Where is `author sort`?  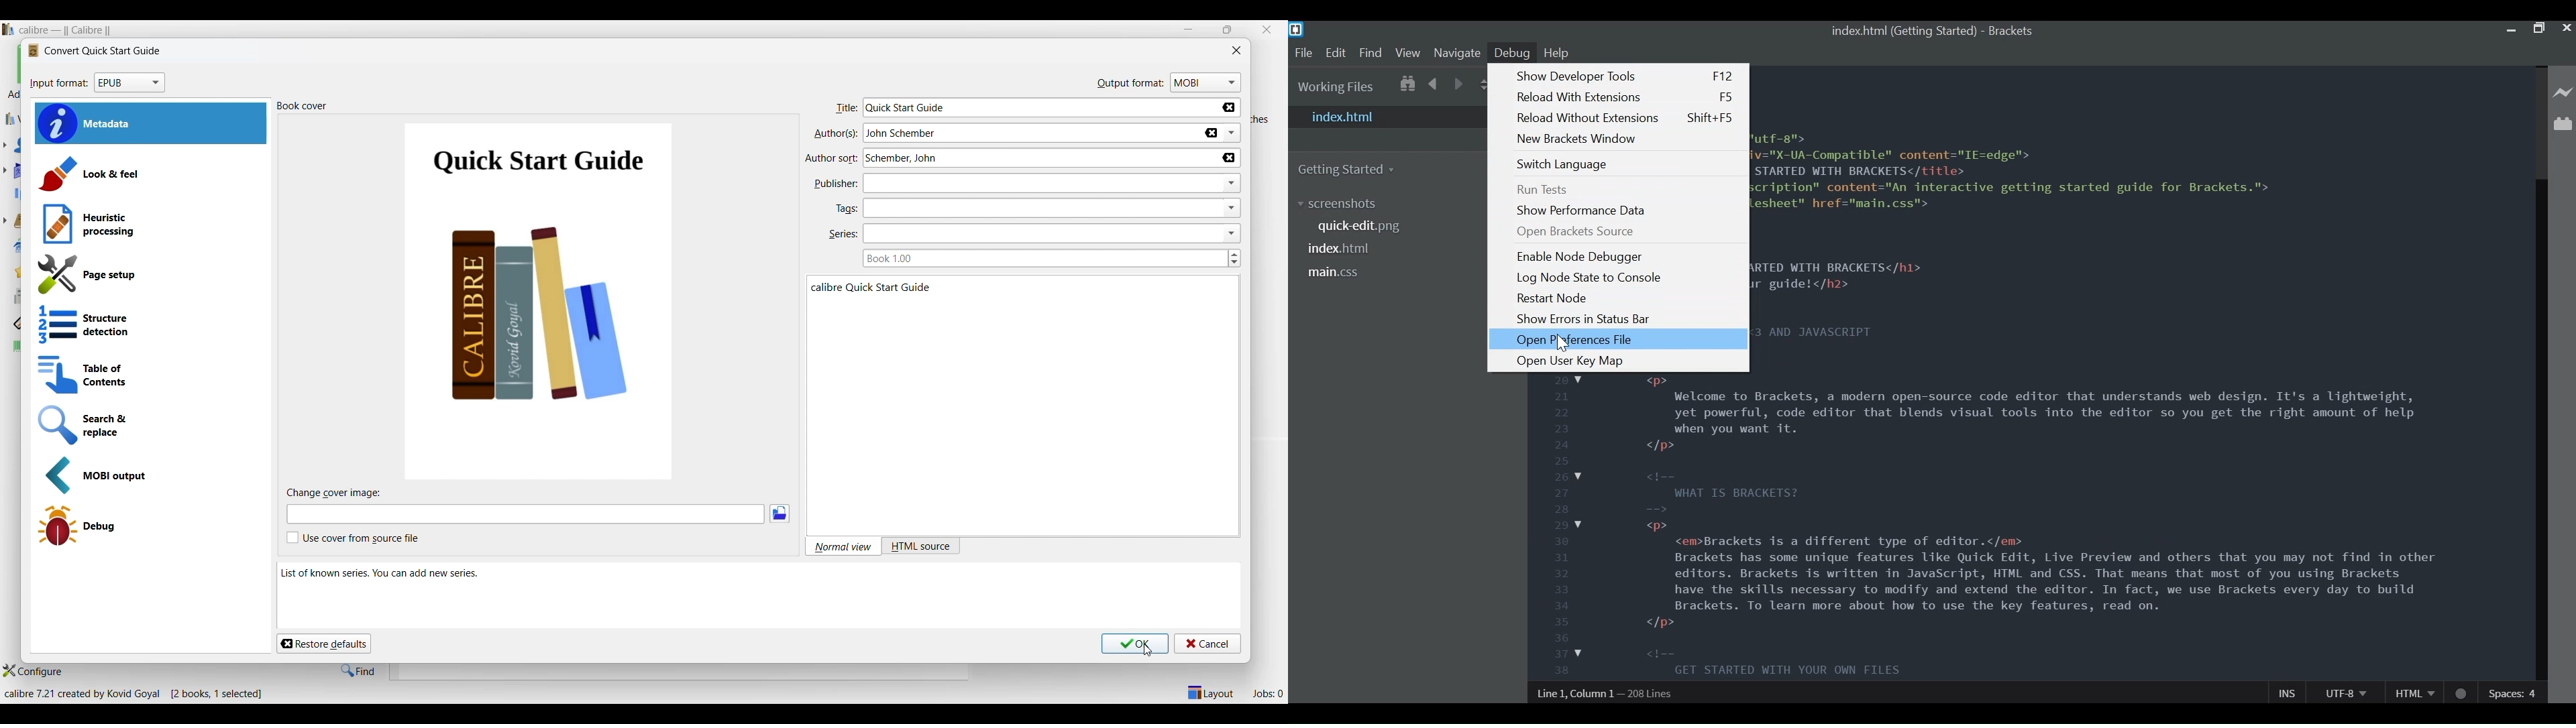 author sort is located at coordinates (833, 158).